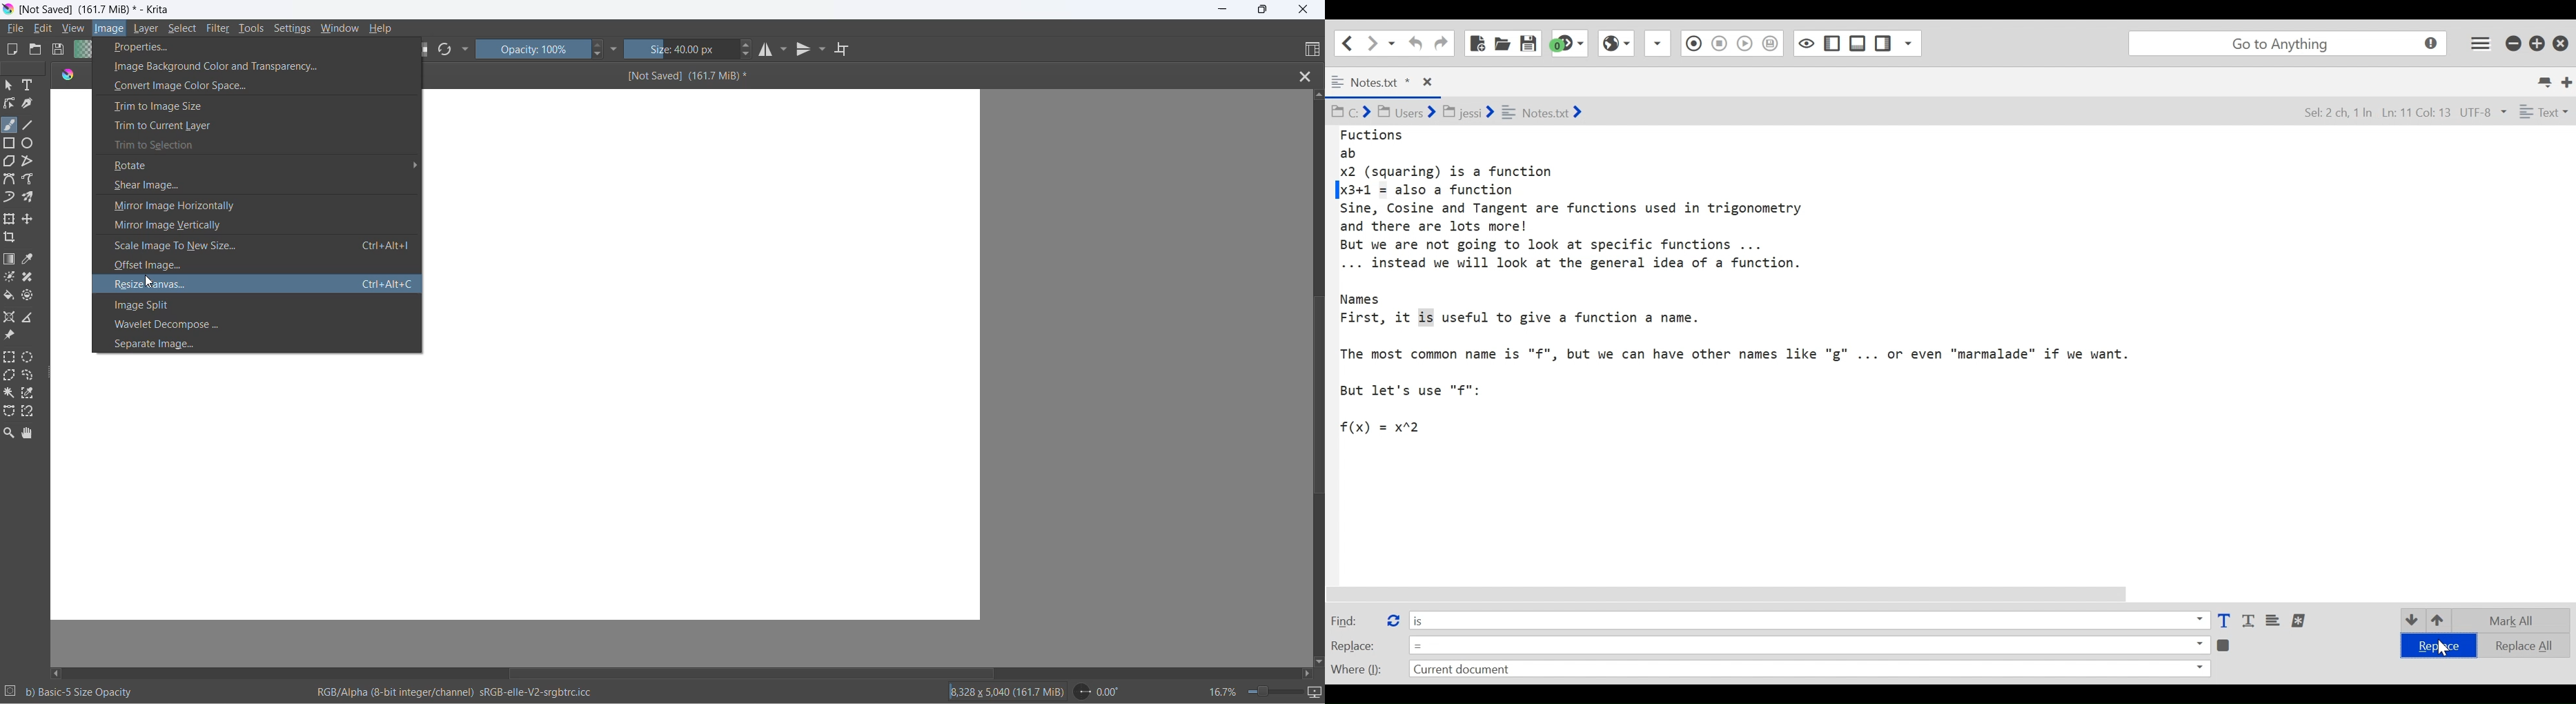 This screenshot has width=2576, height=728. Describe the element at coordinates (2274, 621) in the screenshot. I see `Use Multiple Lines` at that location.